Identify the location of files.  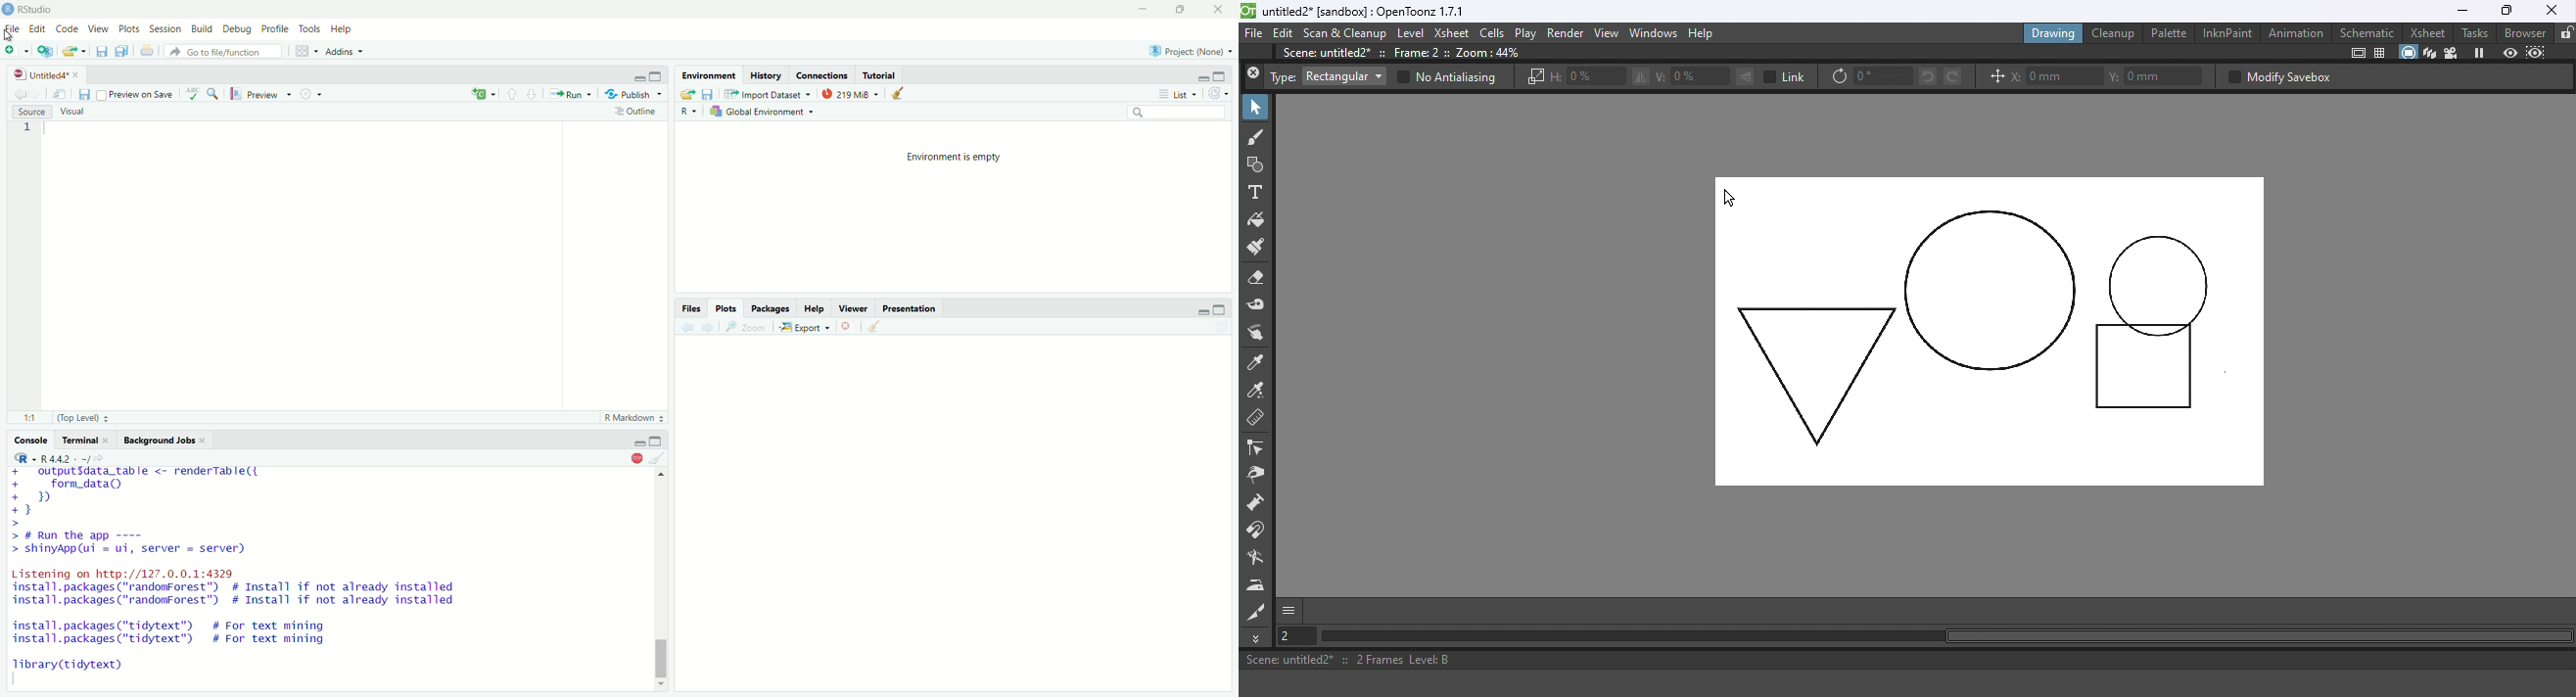
(692, 308).